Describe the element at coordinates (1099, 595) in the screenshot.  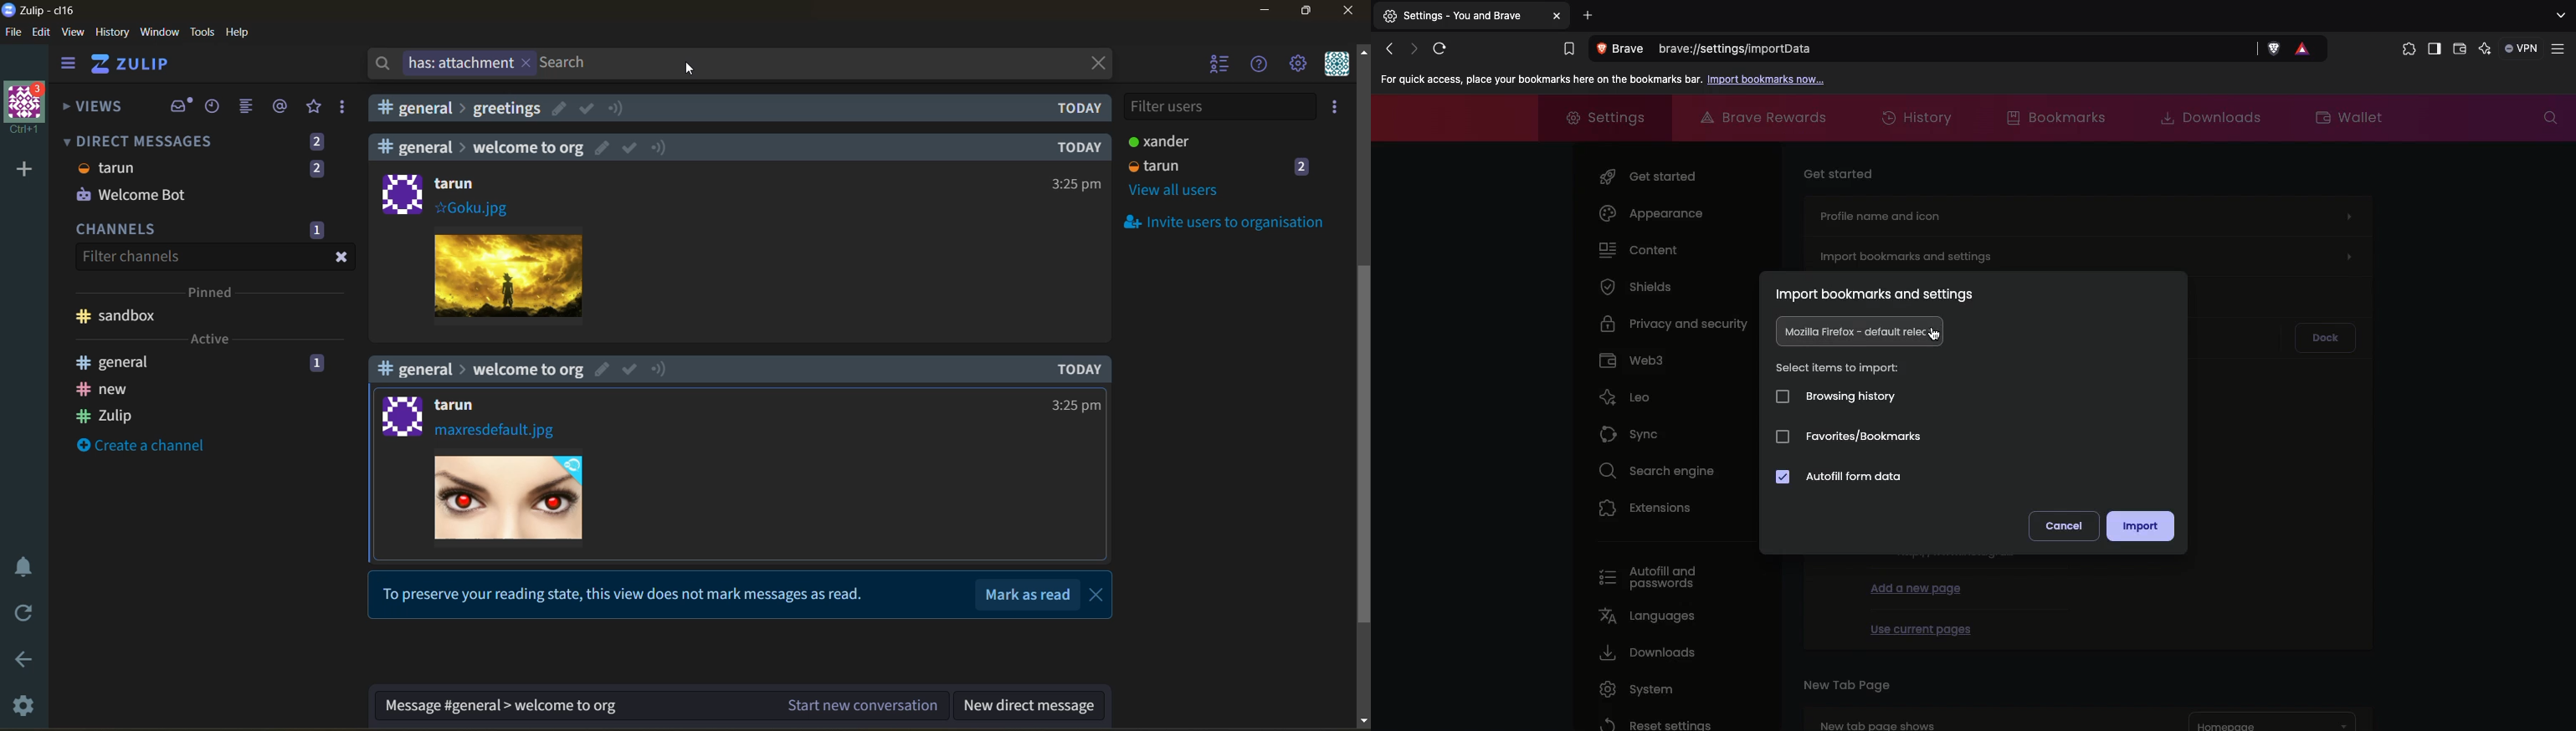
I see `close` at that location.